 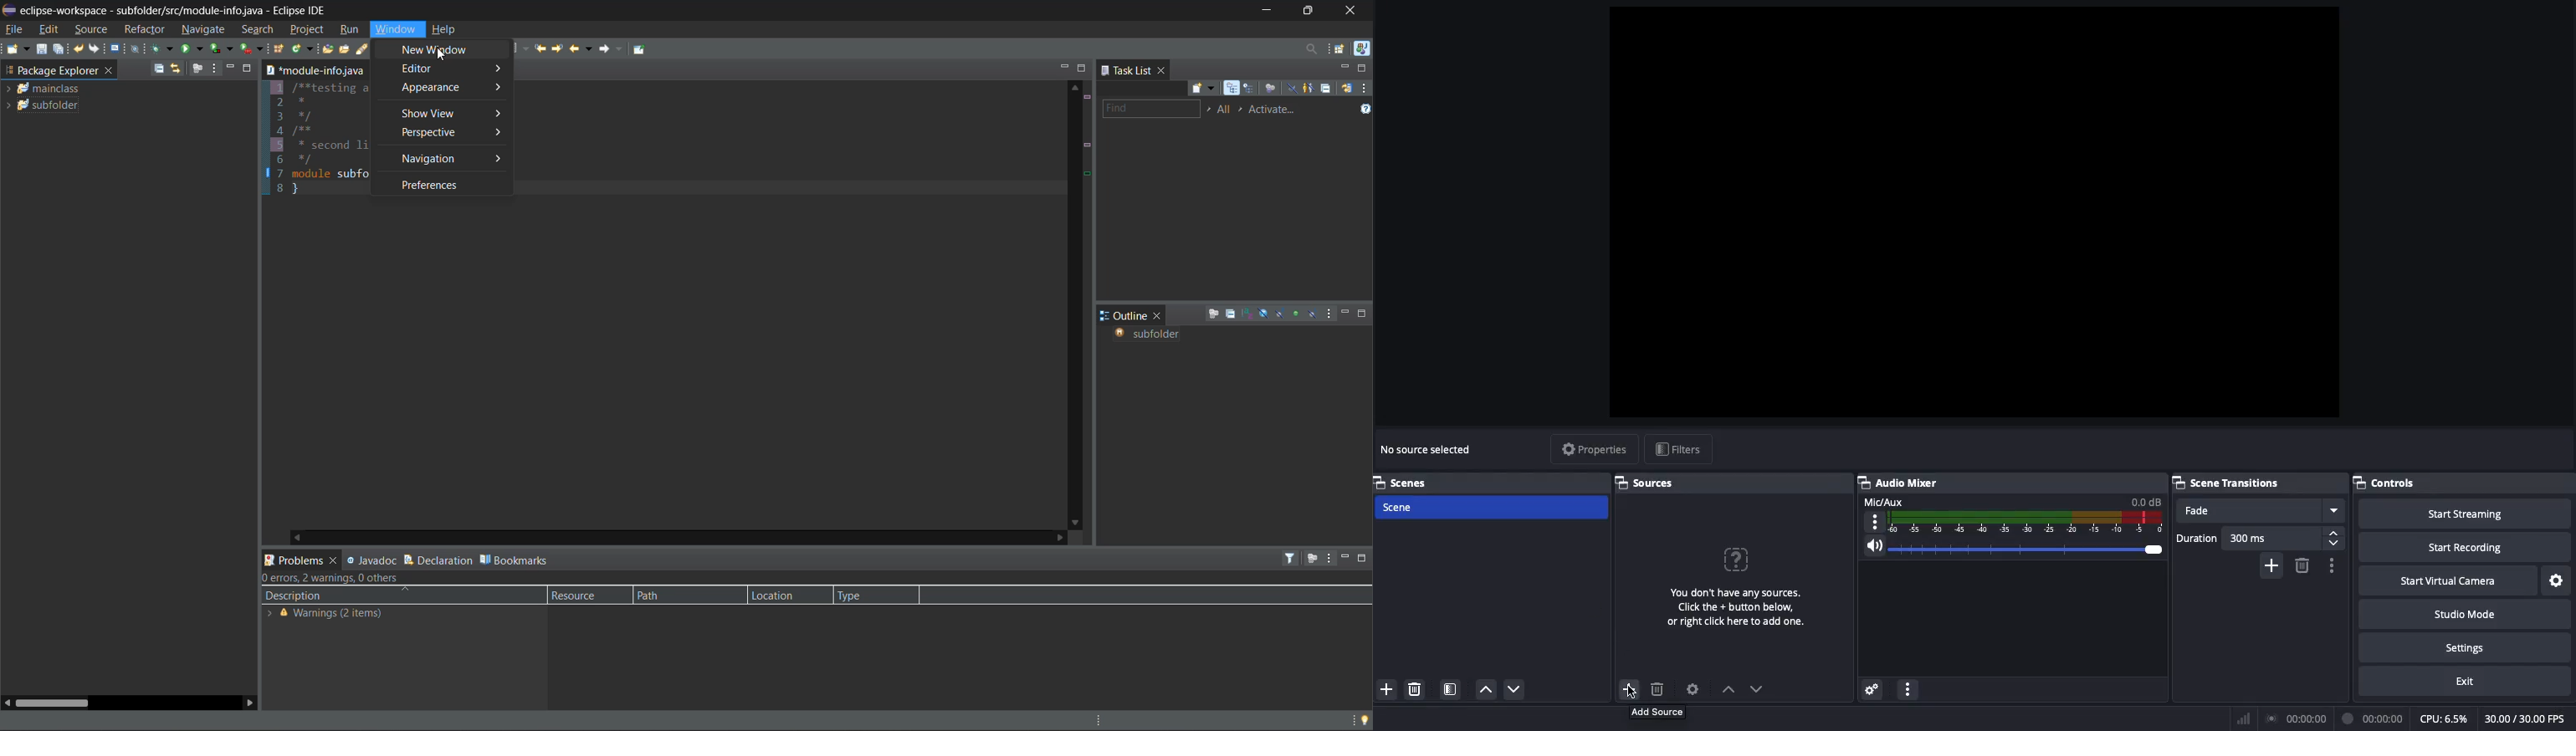 What do you see at coordinates (157, 68) in the screenshot?
I see `collapse all` at bounding box center [157, 68].